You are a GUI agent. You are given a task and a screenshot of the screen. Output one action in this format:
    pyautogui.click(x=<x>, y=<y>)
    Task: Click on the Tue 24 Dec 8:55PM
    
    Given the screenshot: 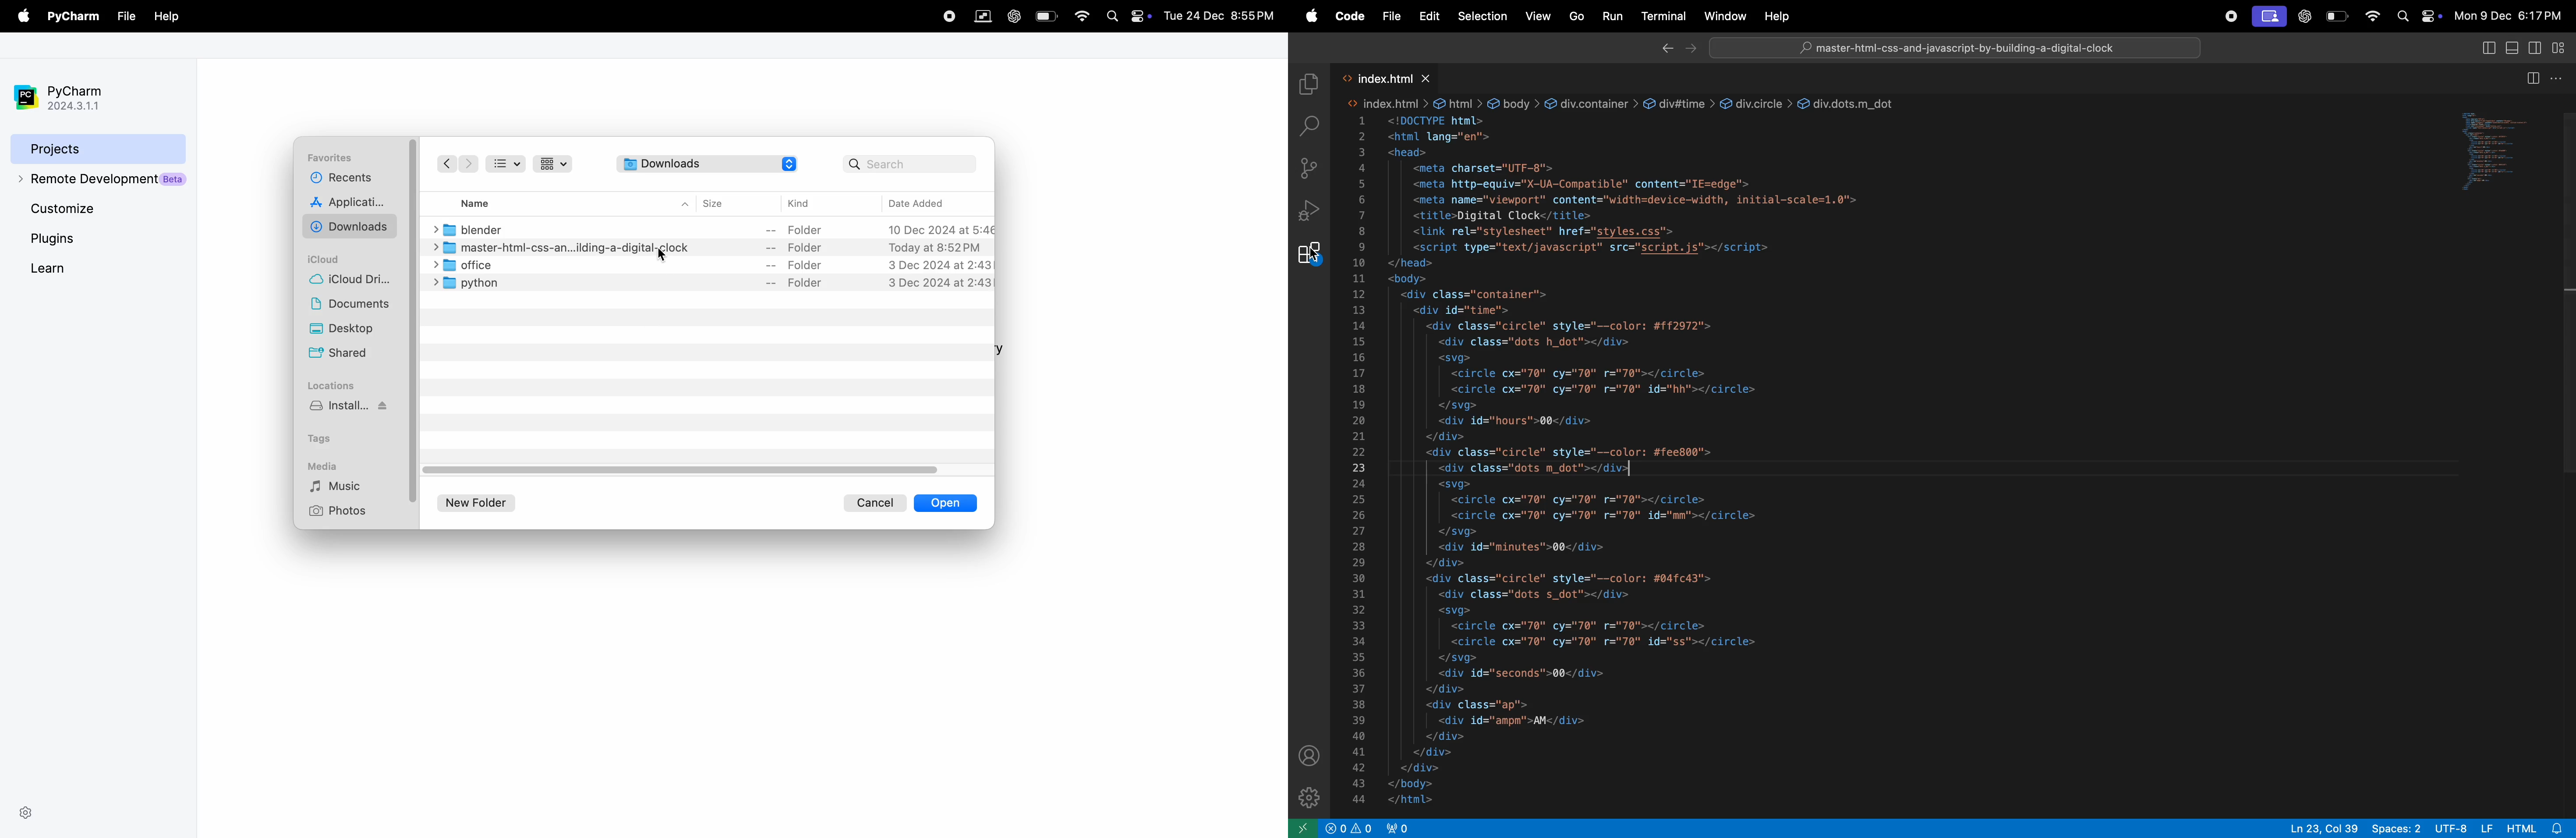 What is the action you would take?
    pyautogui.click(x=1222, y=16)
    